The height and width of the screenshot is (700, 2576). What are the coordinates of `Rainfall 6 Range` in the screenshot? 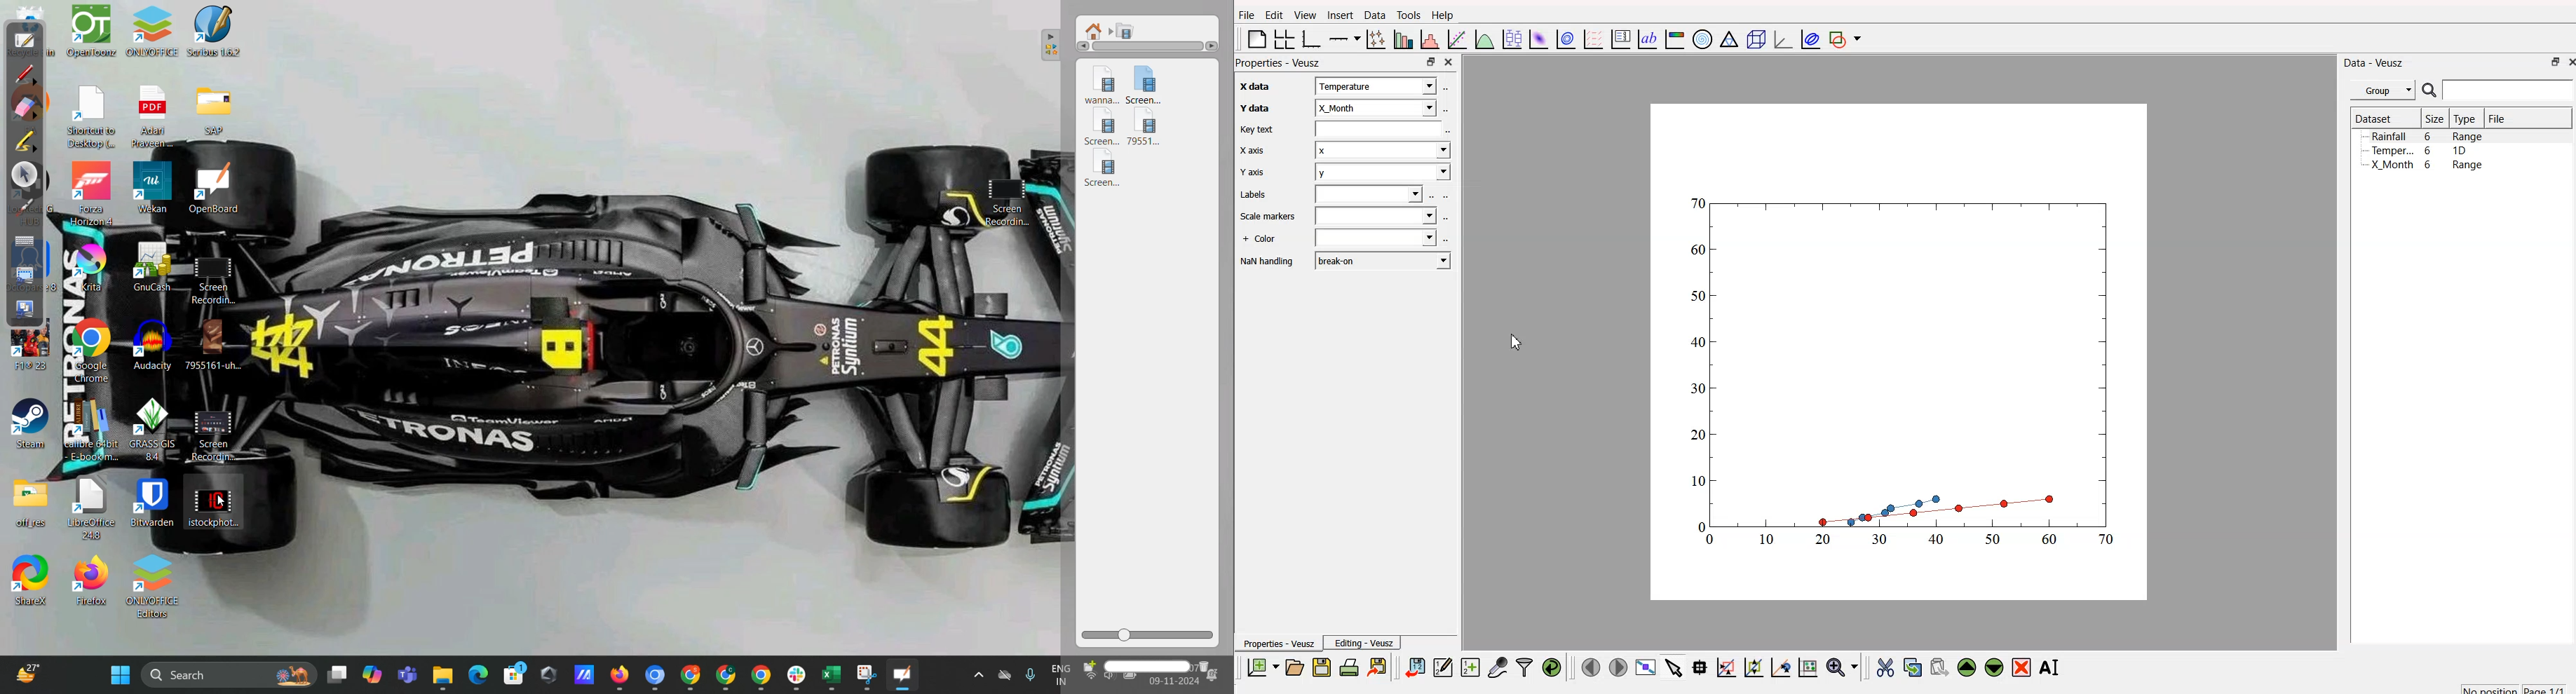 It's located at (2429, 136).